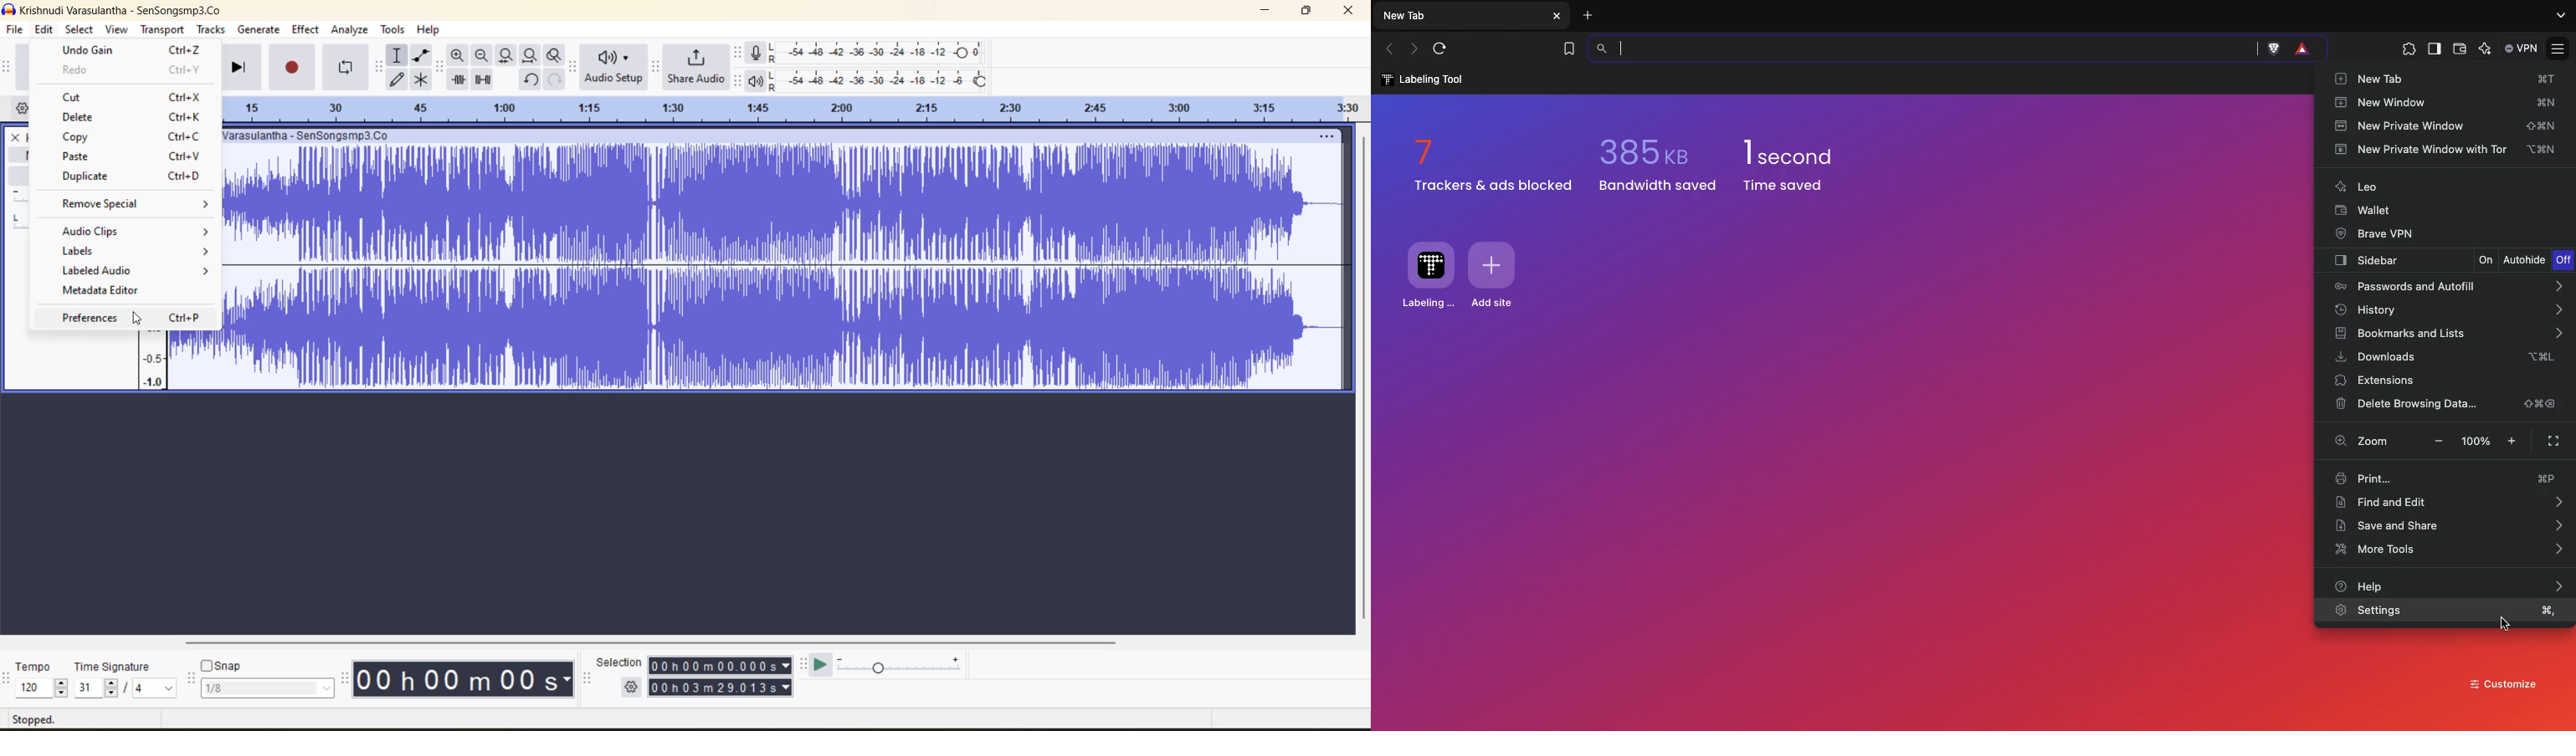 The width and height of the screenshot is (2576, 756). Describe the element at coordinates (397, 54) in the screenshot. I see `selection tool` at that location.